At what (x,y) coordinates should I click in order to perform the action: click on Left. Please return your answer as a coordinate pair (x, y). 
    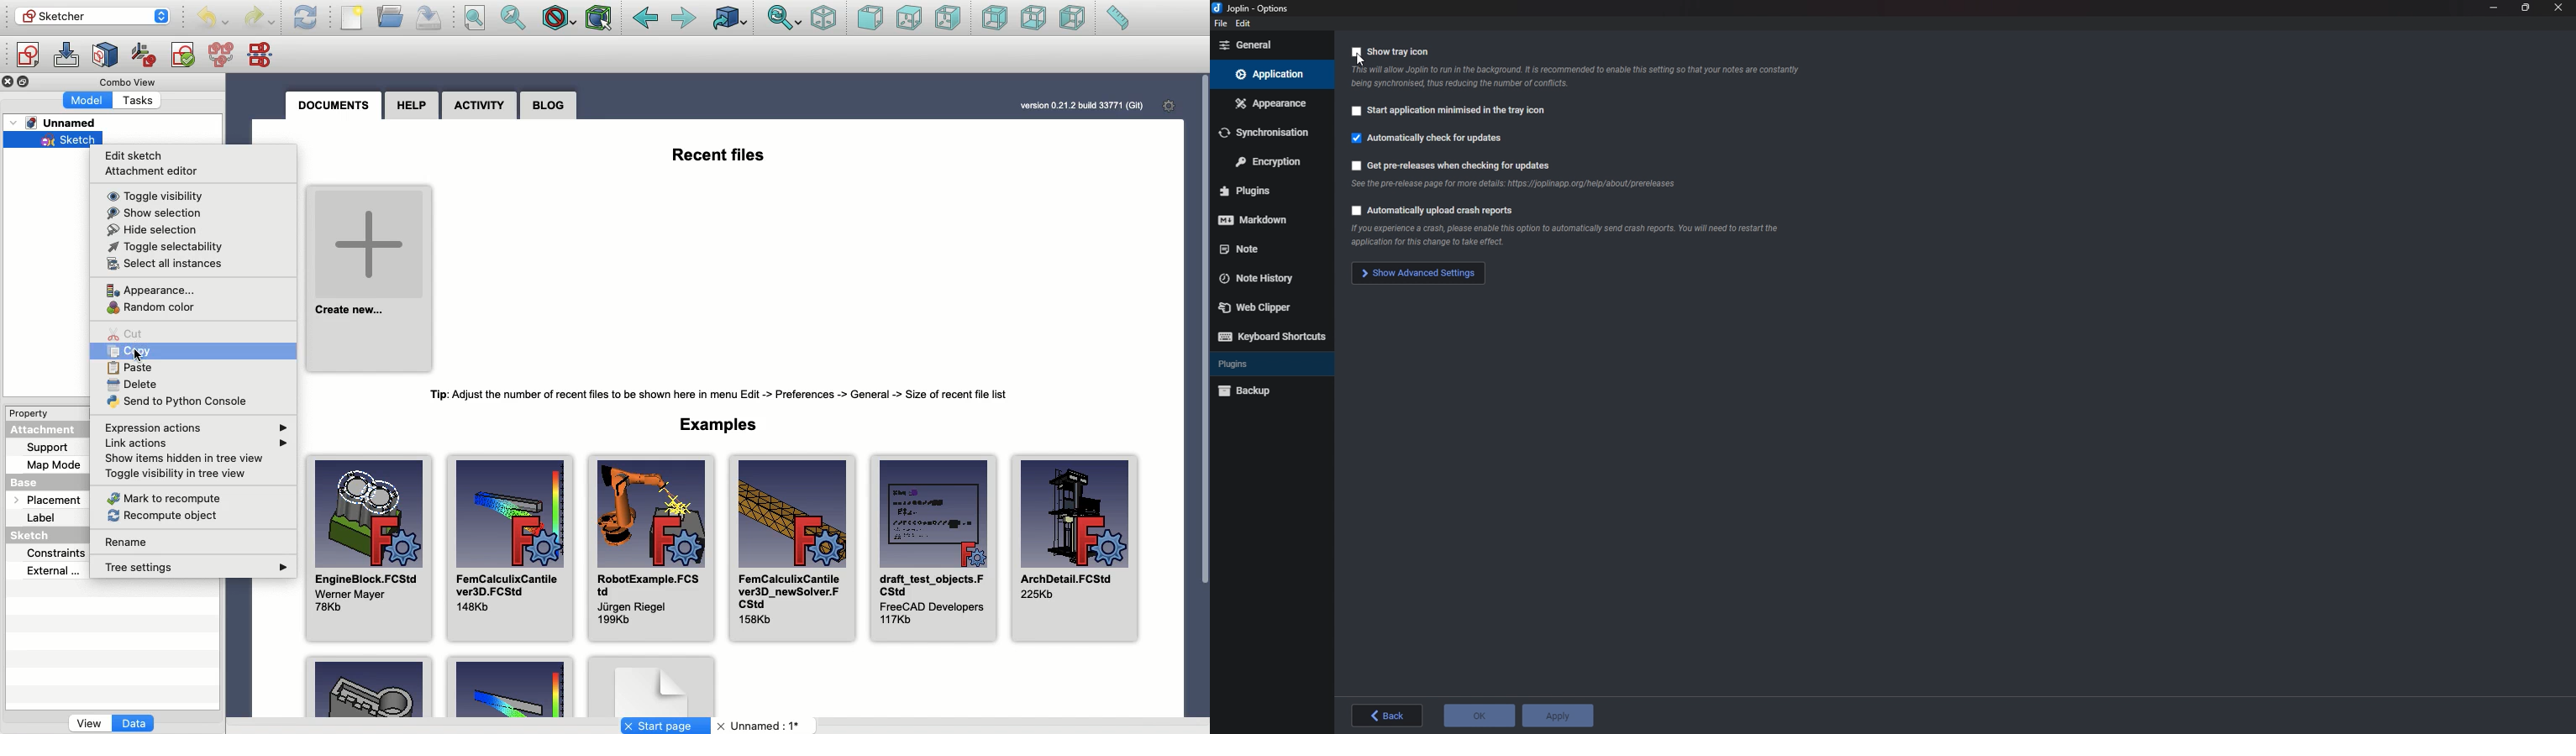
    Looking at the image, I should click on (1074, 18).